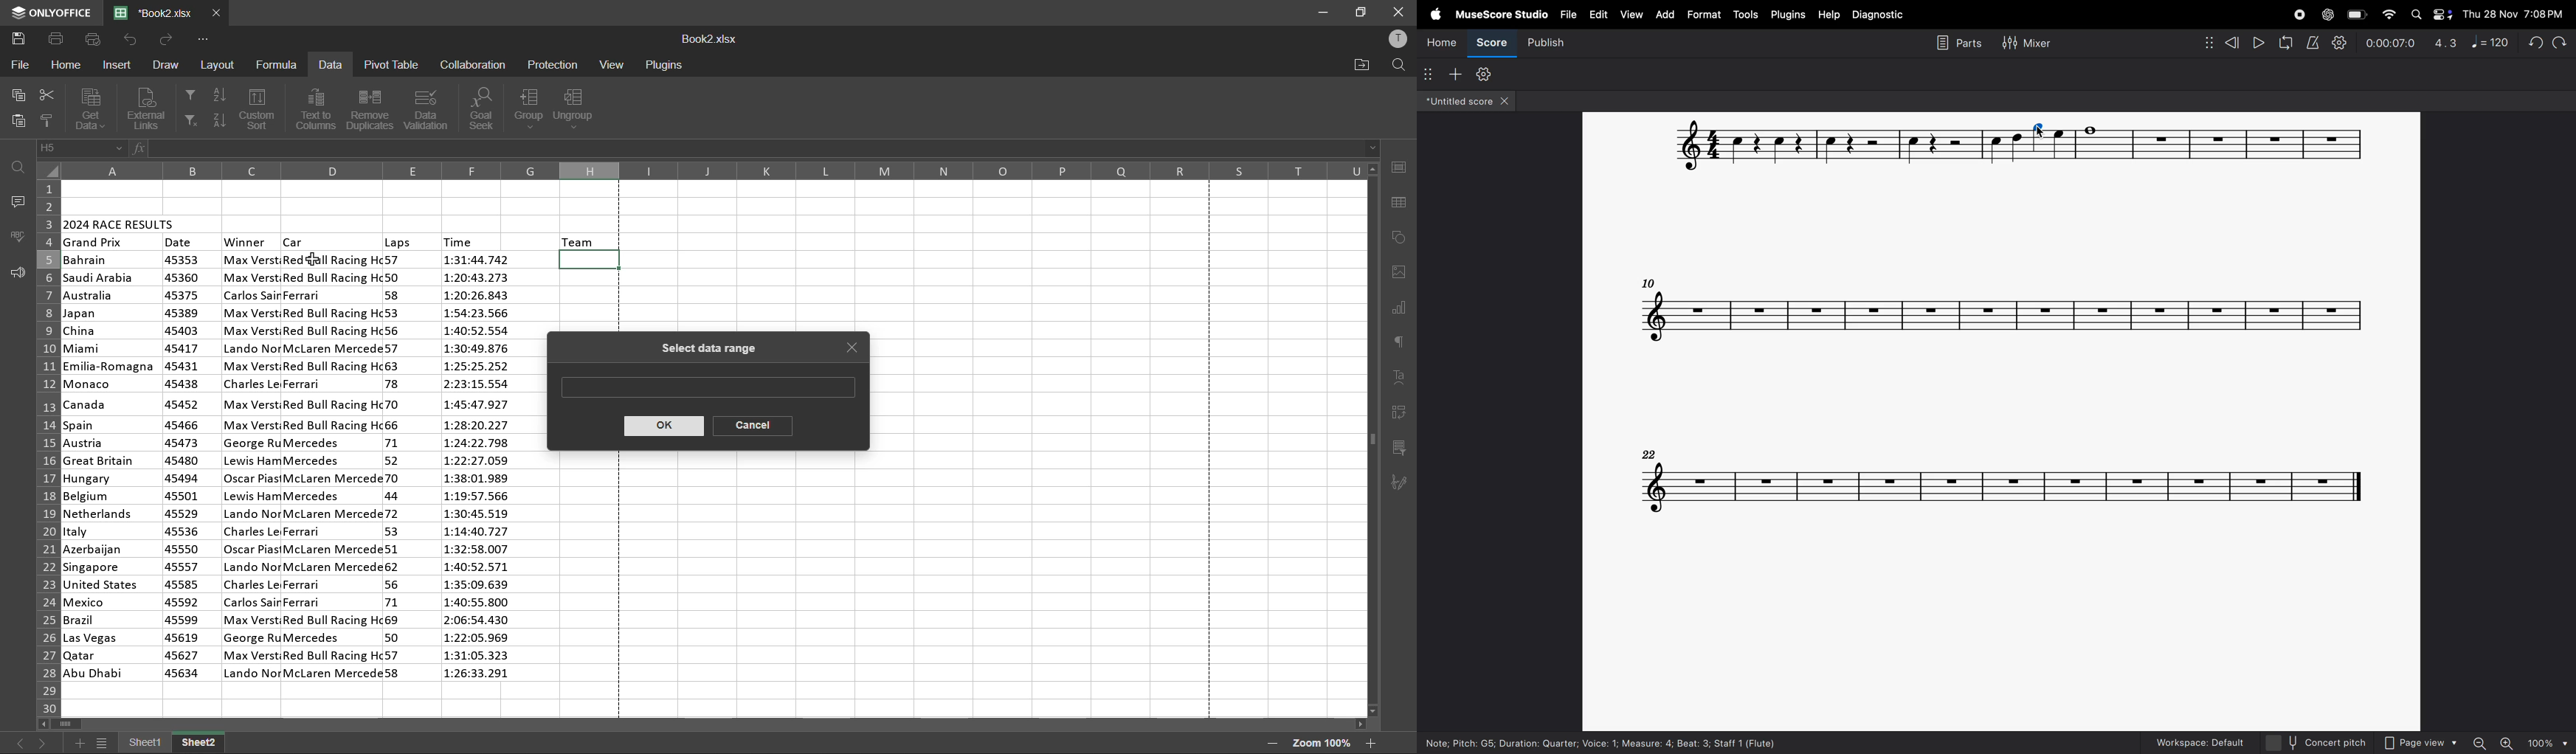  Describe the element at coordinates (1882, 15) in the screenshot. I see `diagnostic` at that location.